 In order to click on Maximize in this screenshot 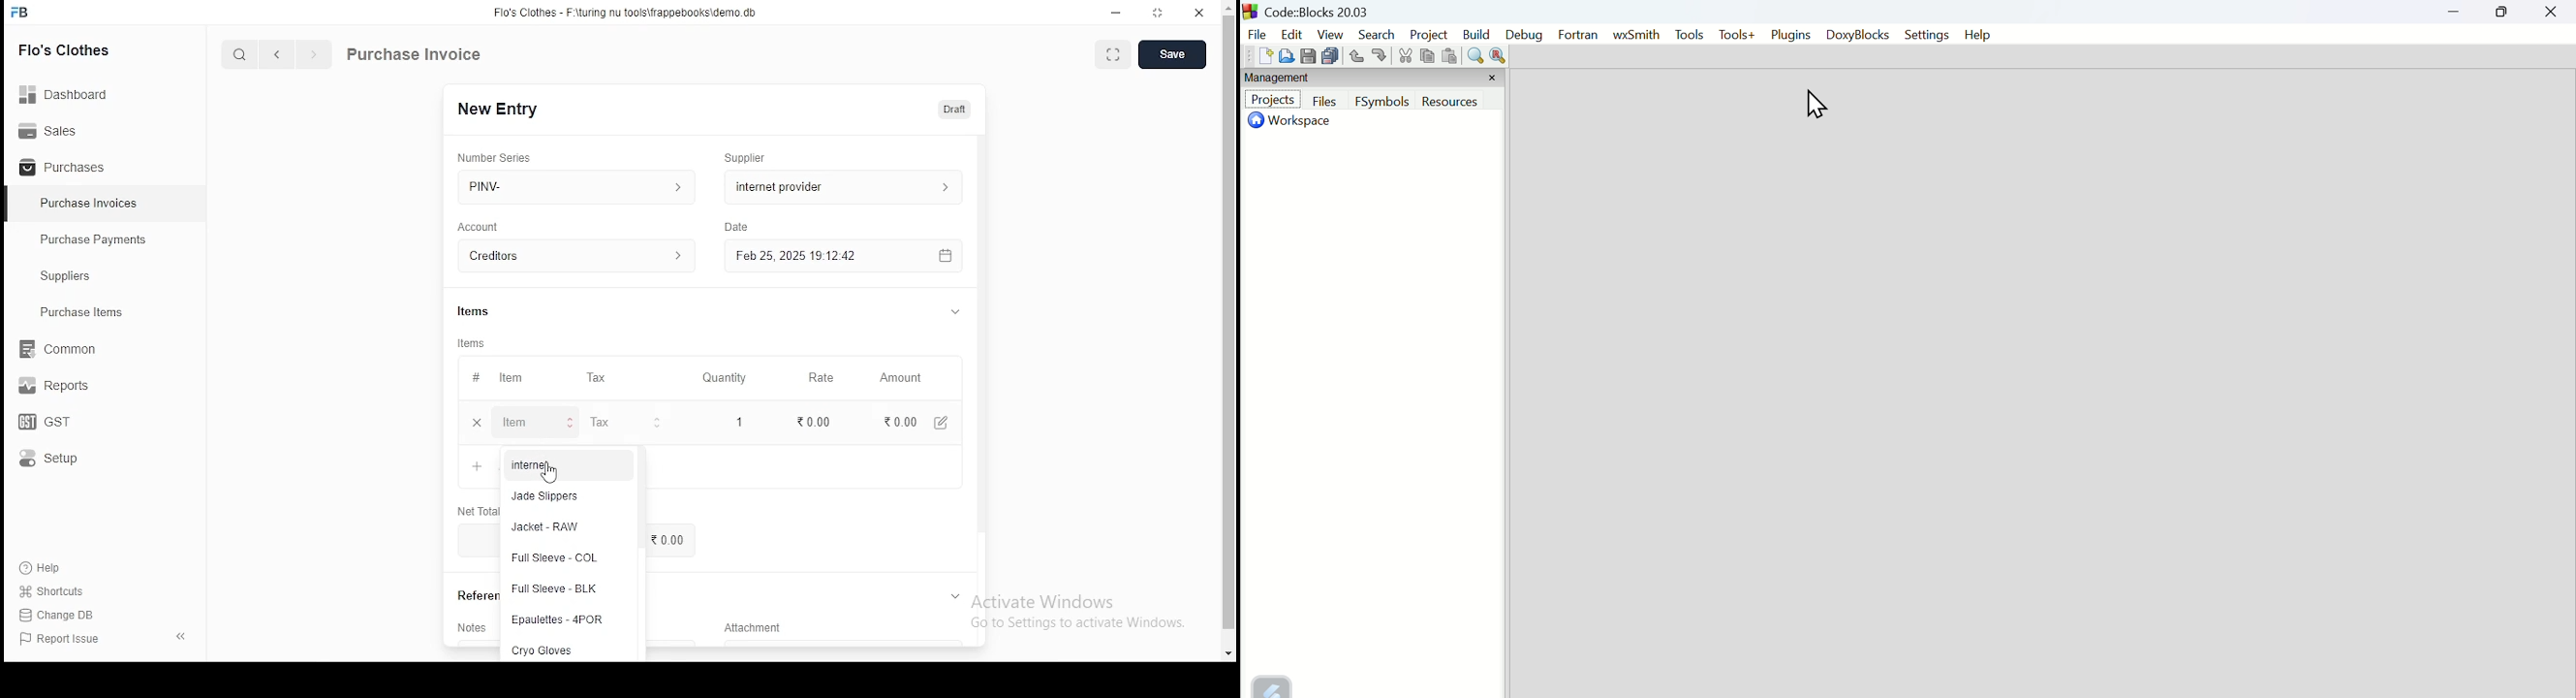, I will do `click(2503, 11)`.